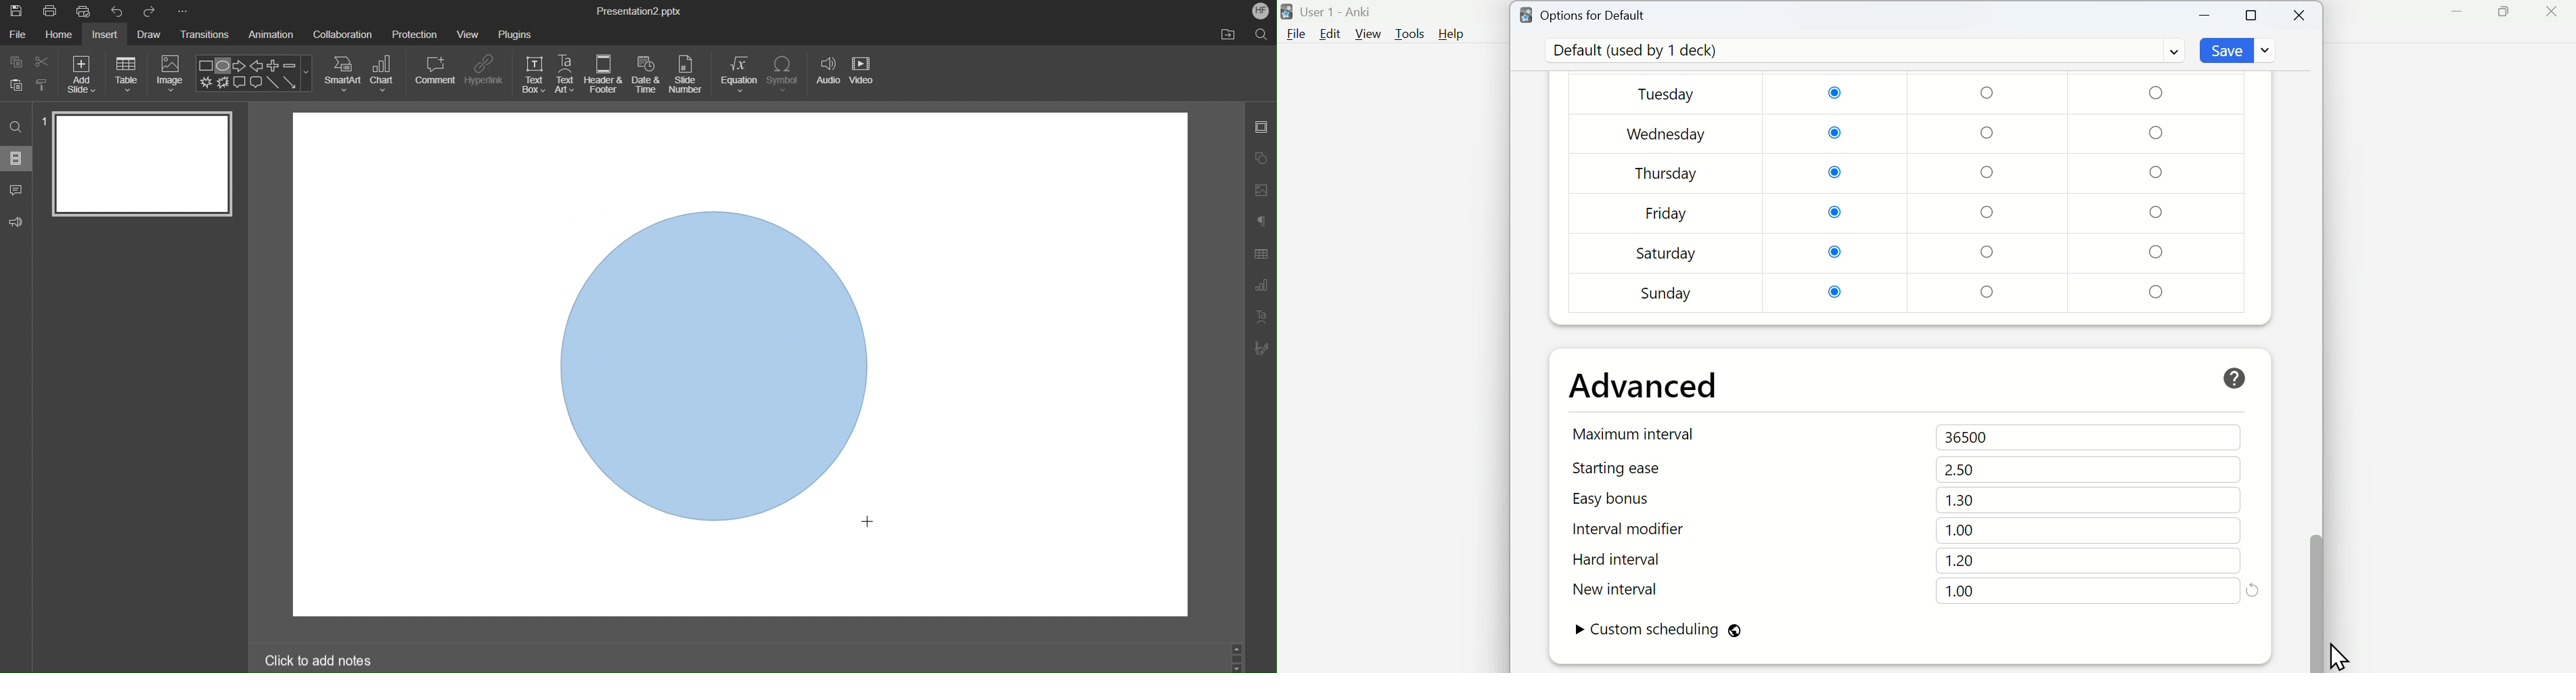  What do you see at coordinates (2301, 16) in the screenshot?
I see `Close` at bounding box center [2301, 16].